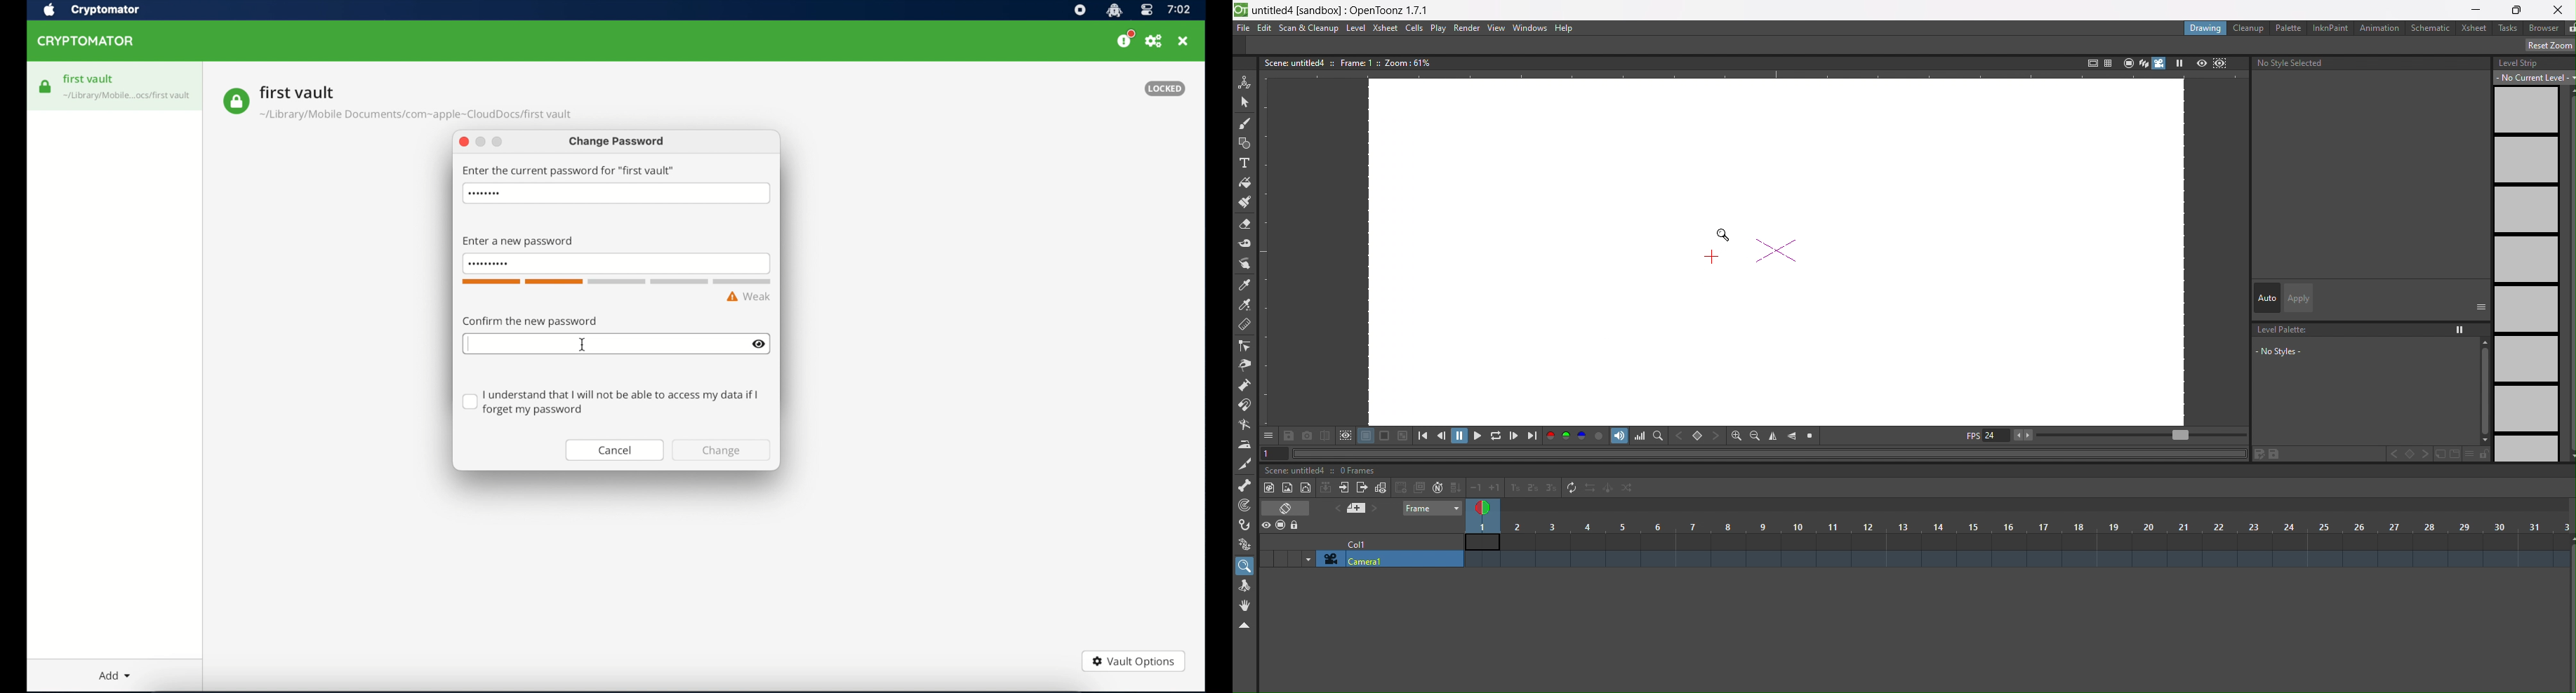 This screenshot has height=700, width=2576. I want to click on level strip, so click(2529, 260).